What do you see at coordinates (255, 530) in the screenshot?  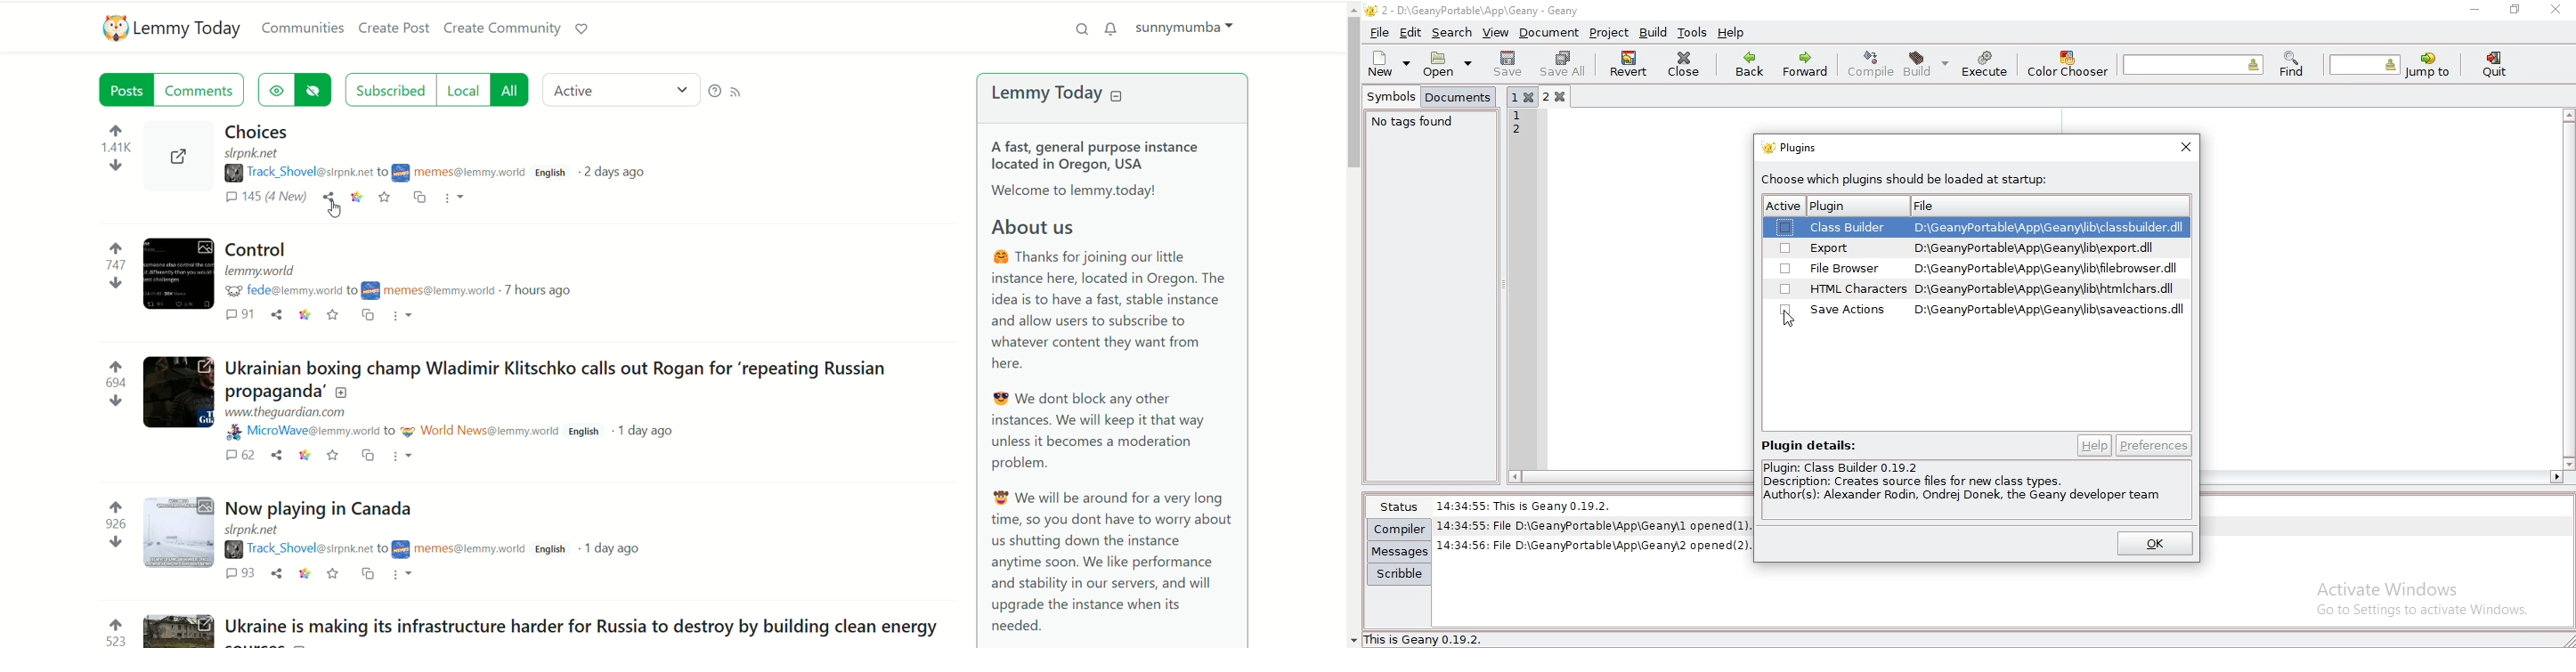 I see `URL` at bounding box center [255, 530].